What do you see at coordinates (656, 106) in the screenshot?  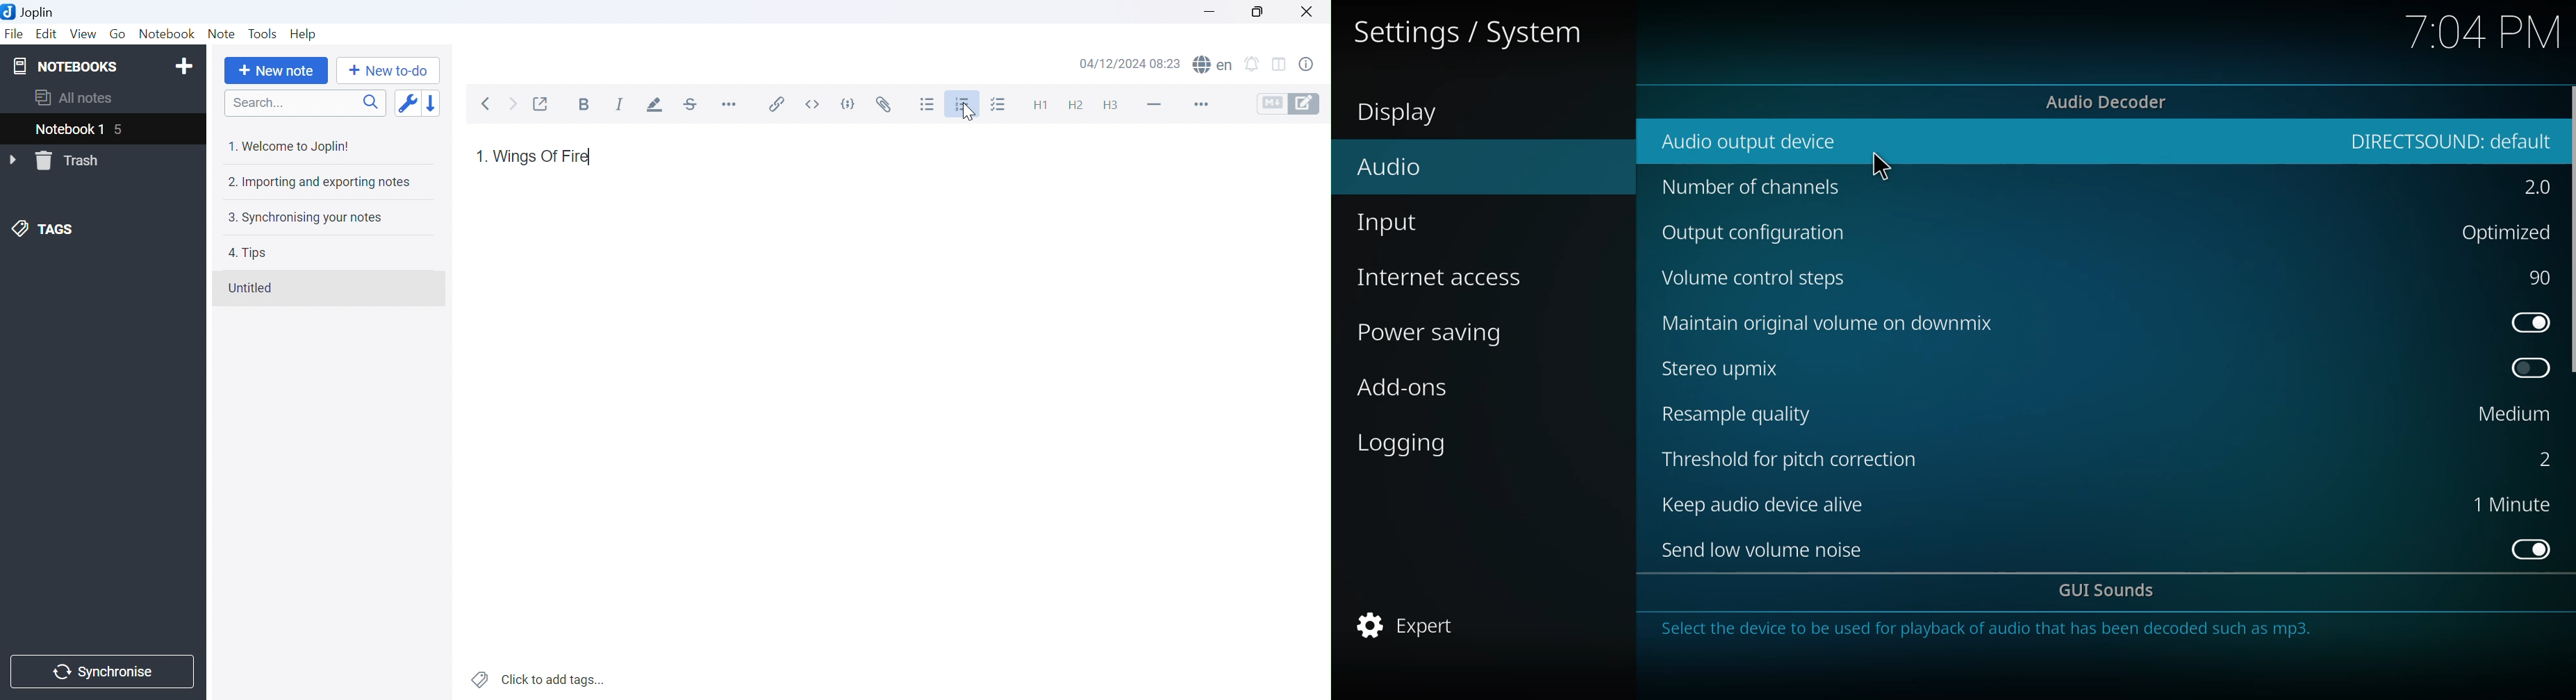 I see `Highlight` at bounding box center [656, 106].